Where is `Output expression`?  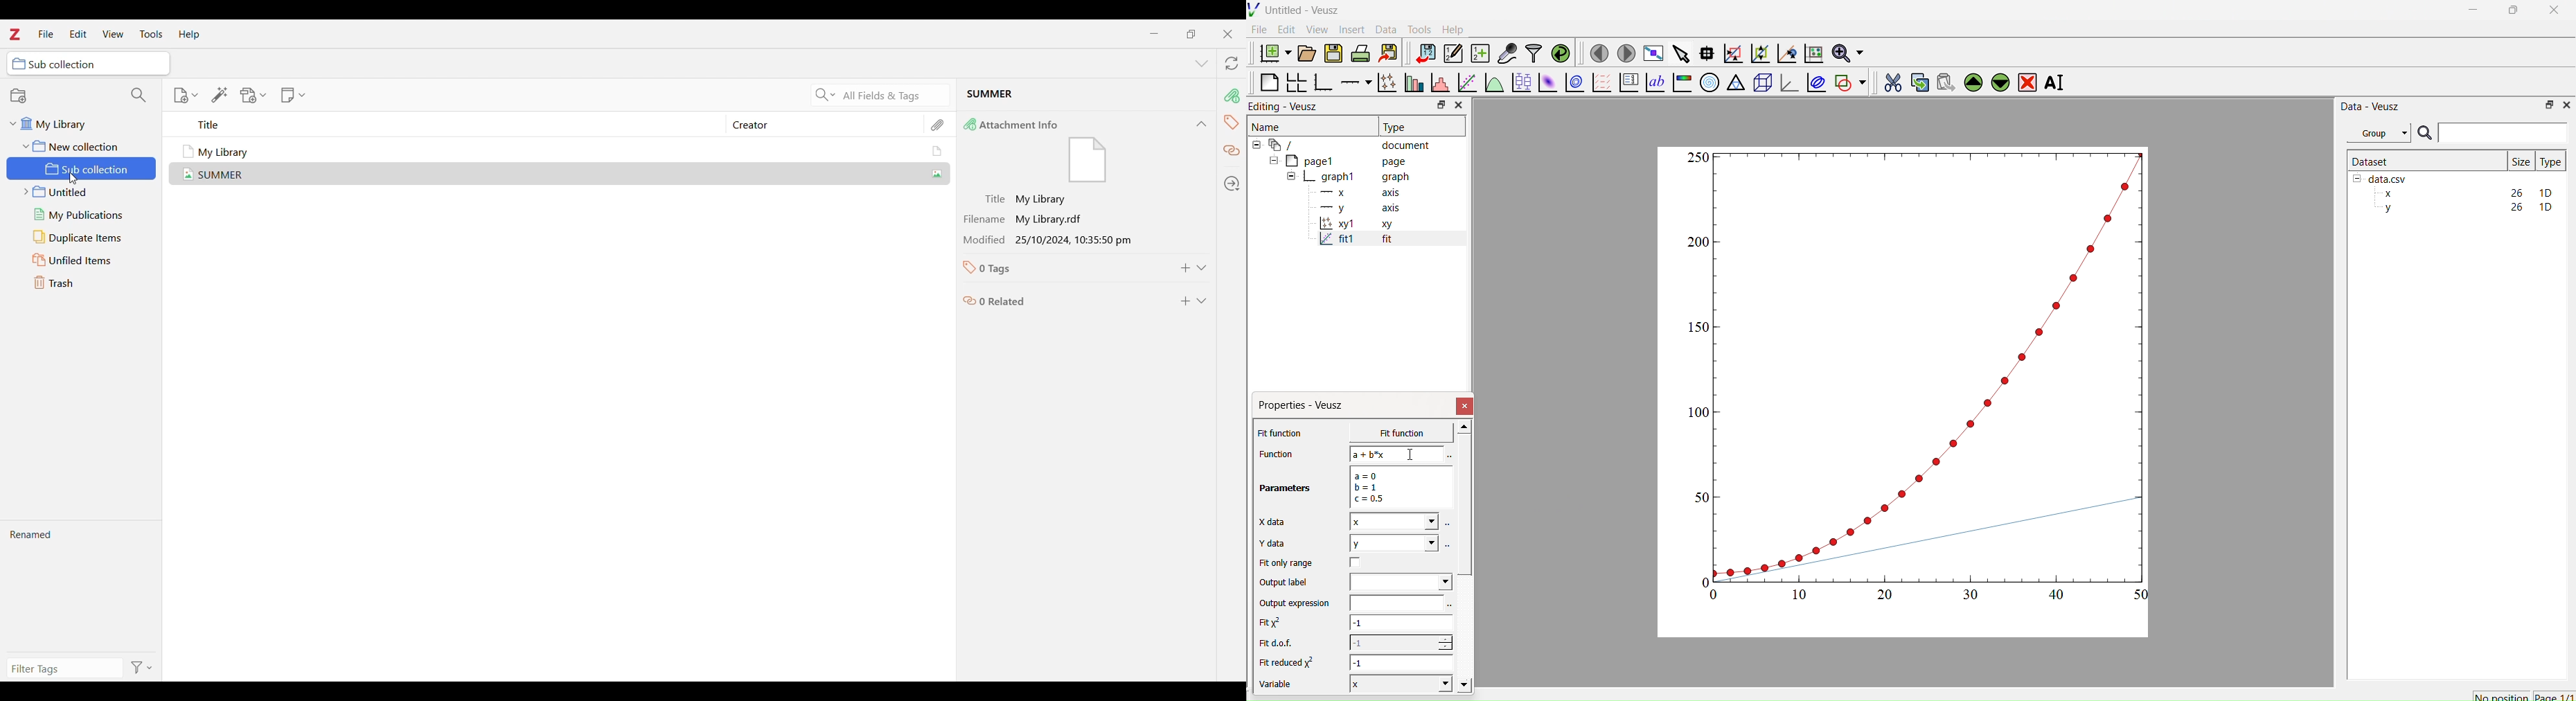
Output expression is located at coordinates (1299, 603).